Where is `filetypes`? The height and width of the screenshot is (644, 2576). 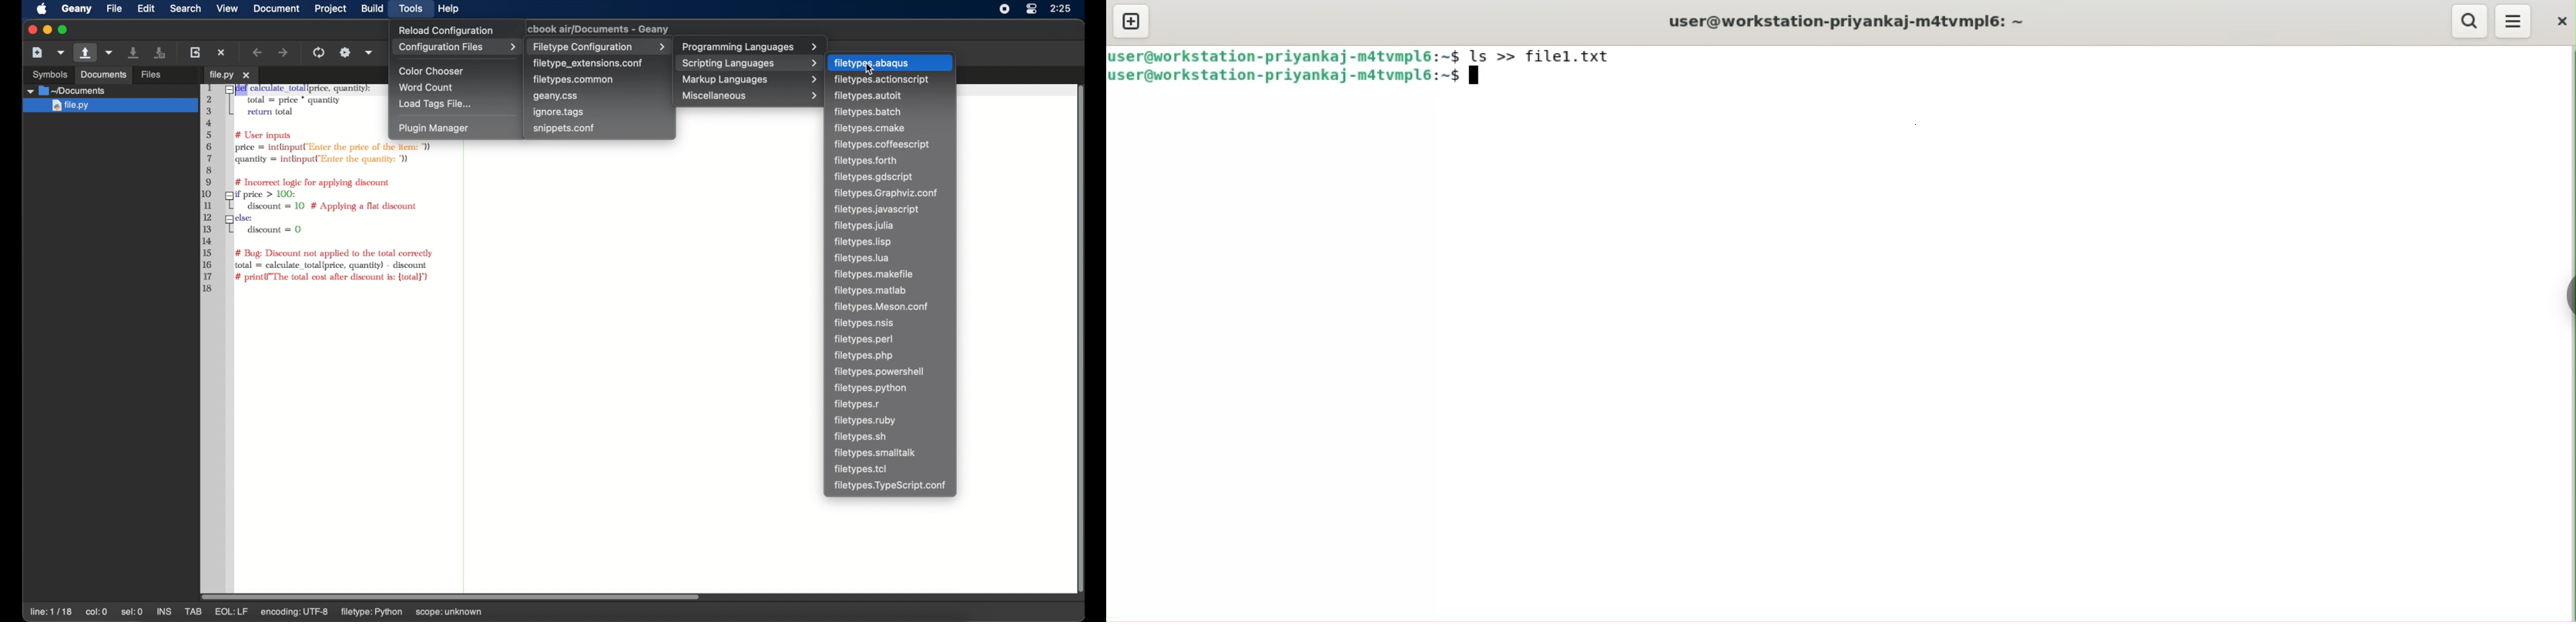
filetypes is located at coordinates (877, 209).